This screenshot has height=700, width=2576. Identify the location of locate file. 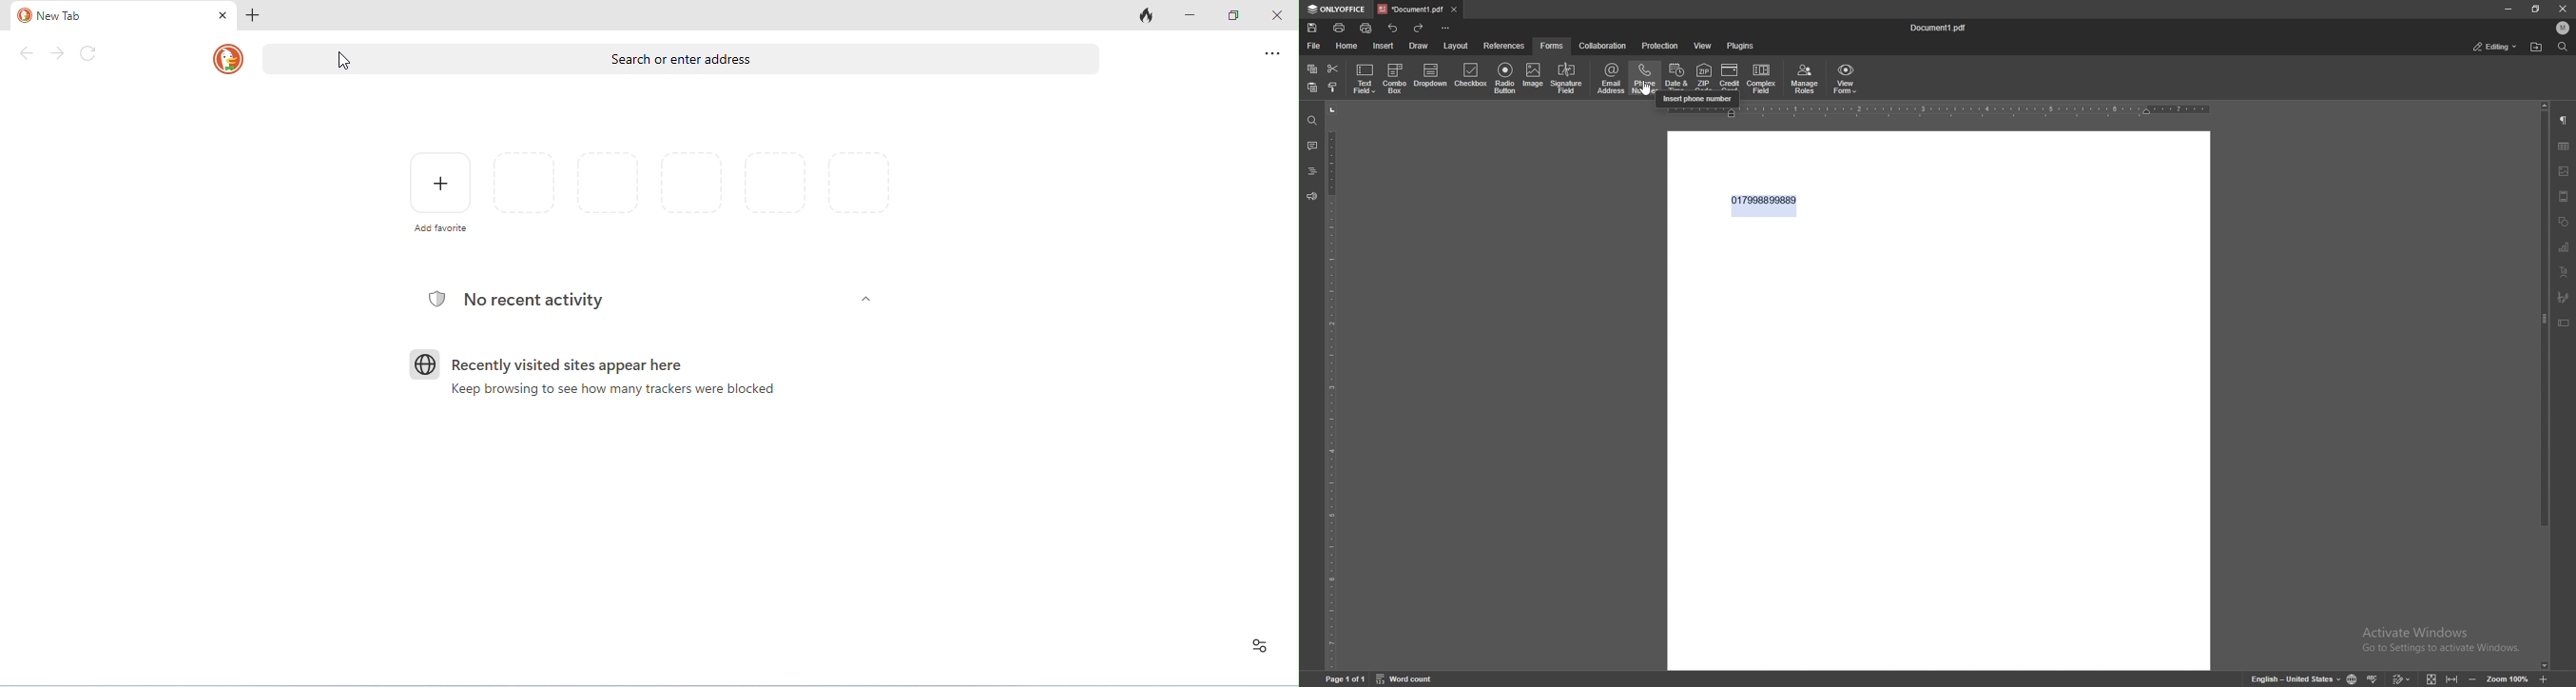
(2536, 47).